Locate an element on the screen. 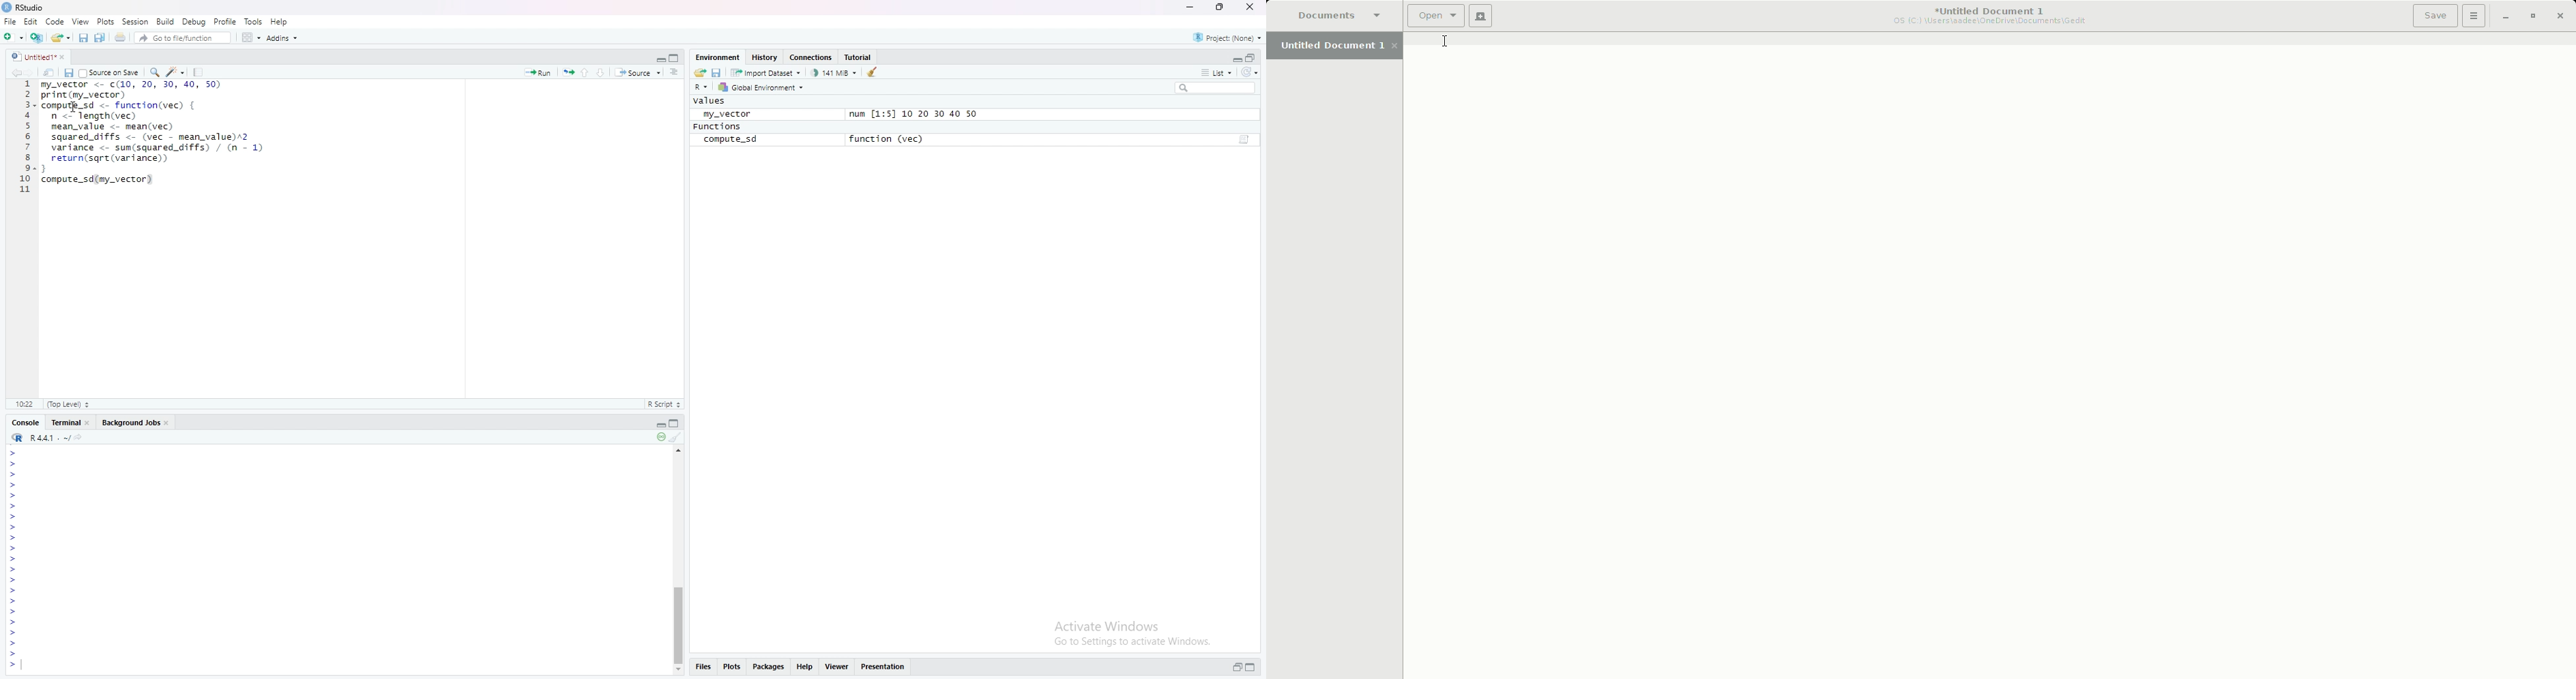 This screenshot has height=700, width=2576. Session suspend timeout passed: A child process is running is located at coordinates (660, 438).